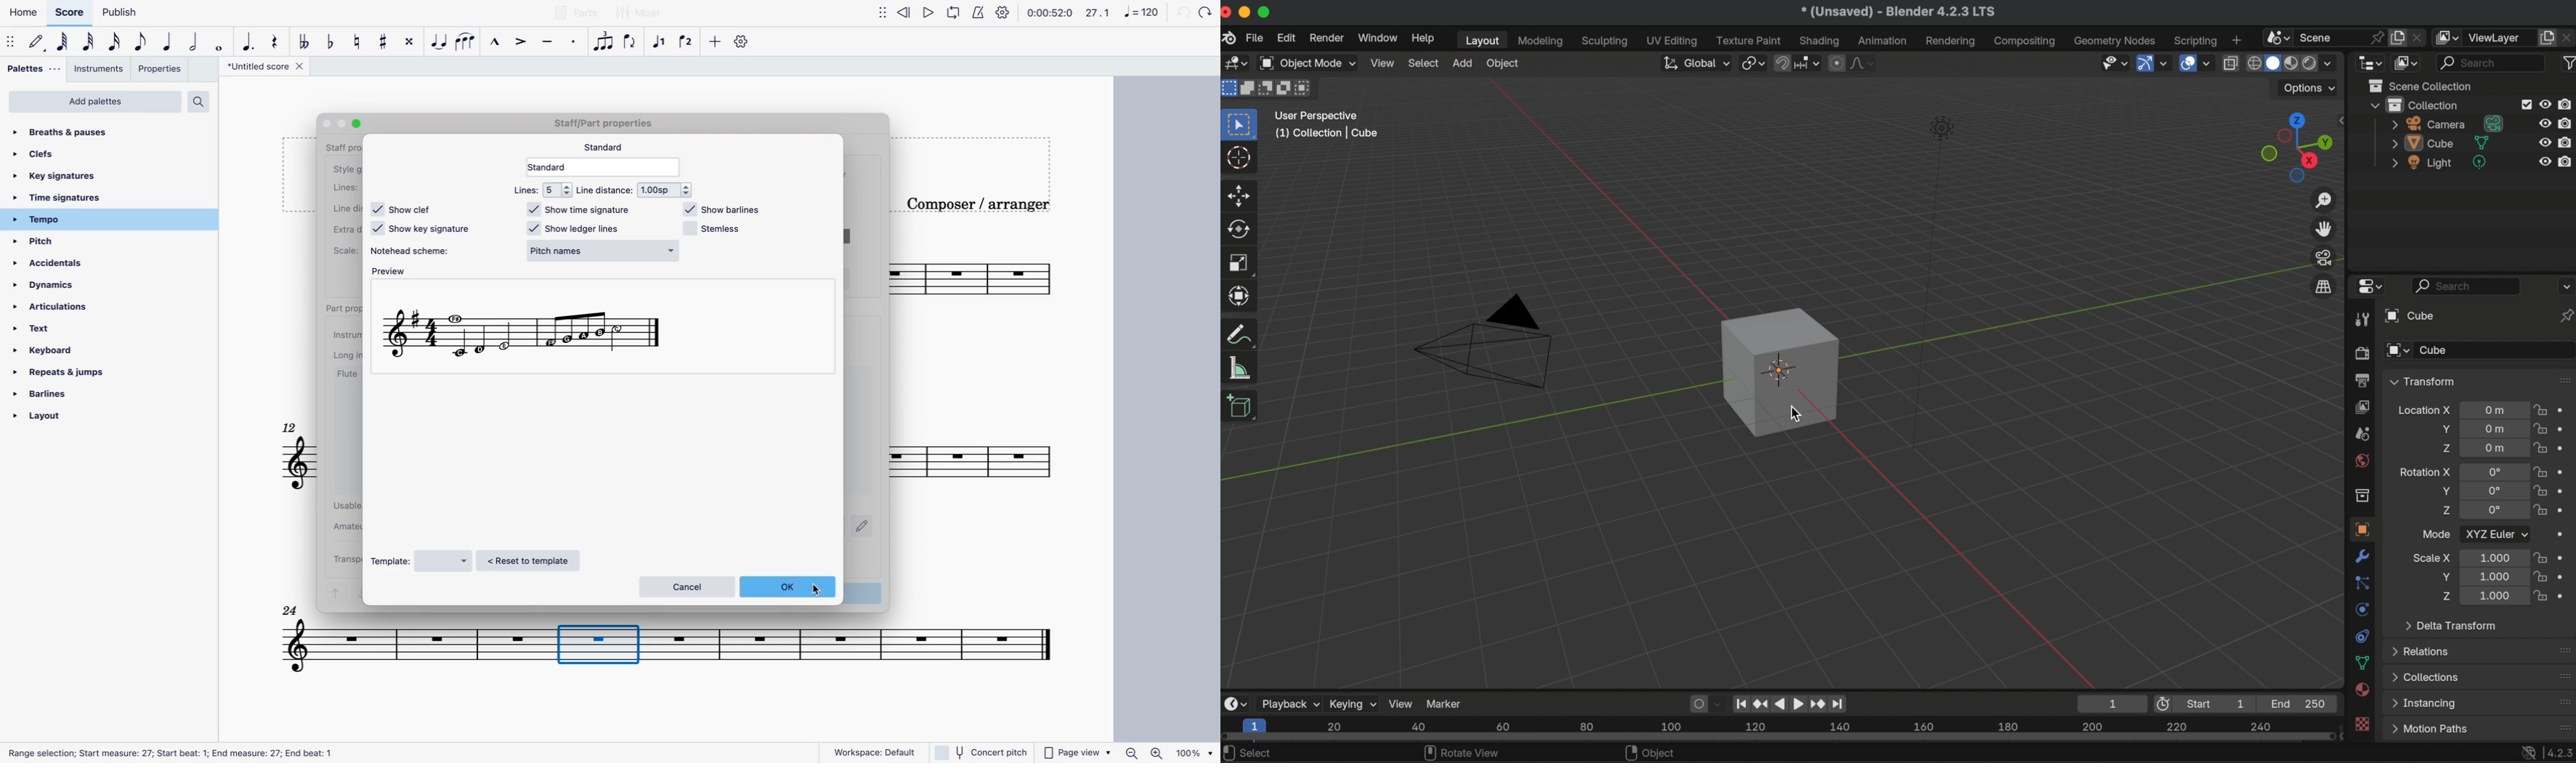  What do you see at coordinates (169, 41) in the screenshot?
I see `quarter note` at bounding box center [169, 41].